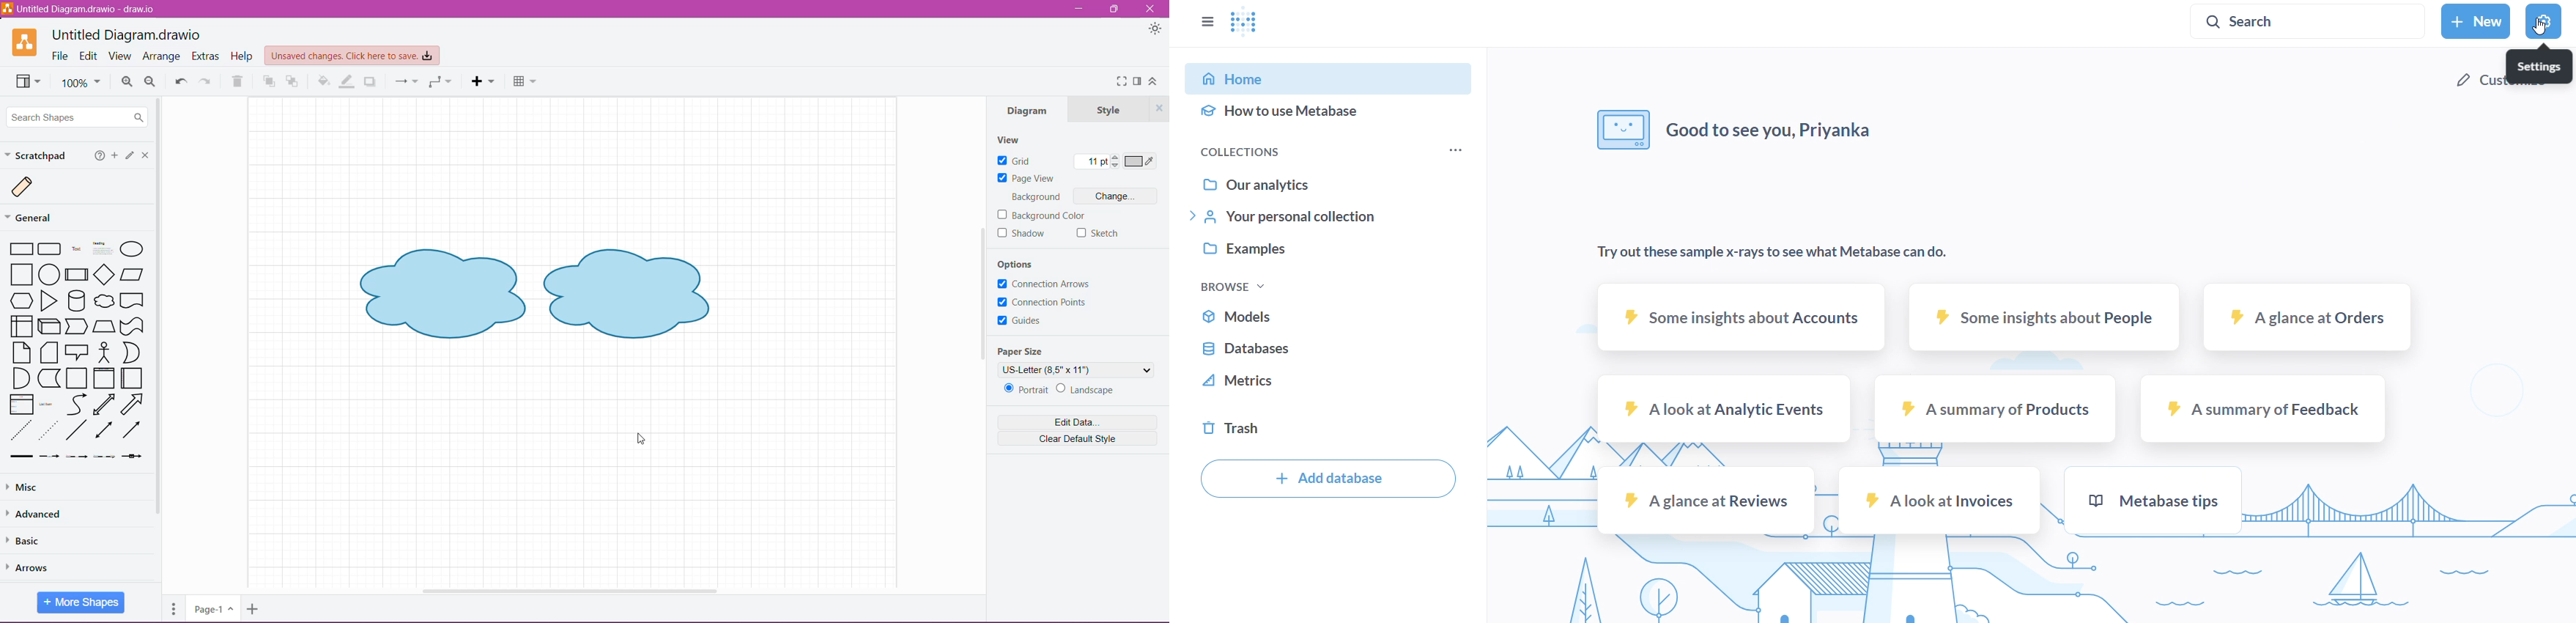 The width and height of the screenshot is (2576, 644). What do you see at coordinates (100, 157) in the screenshot?
I see `Help` at bounding box center [100, 157].